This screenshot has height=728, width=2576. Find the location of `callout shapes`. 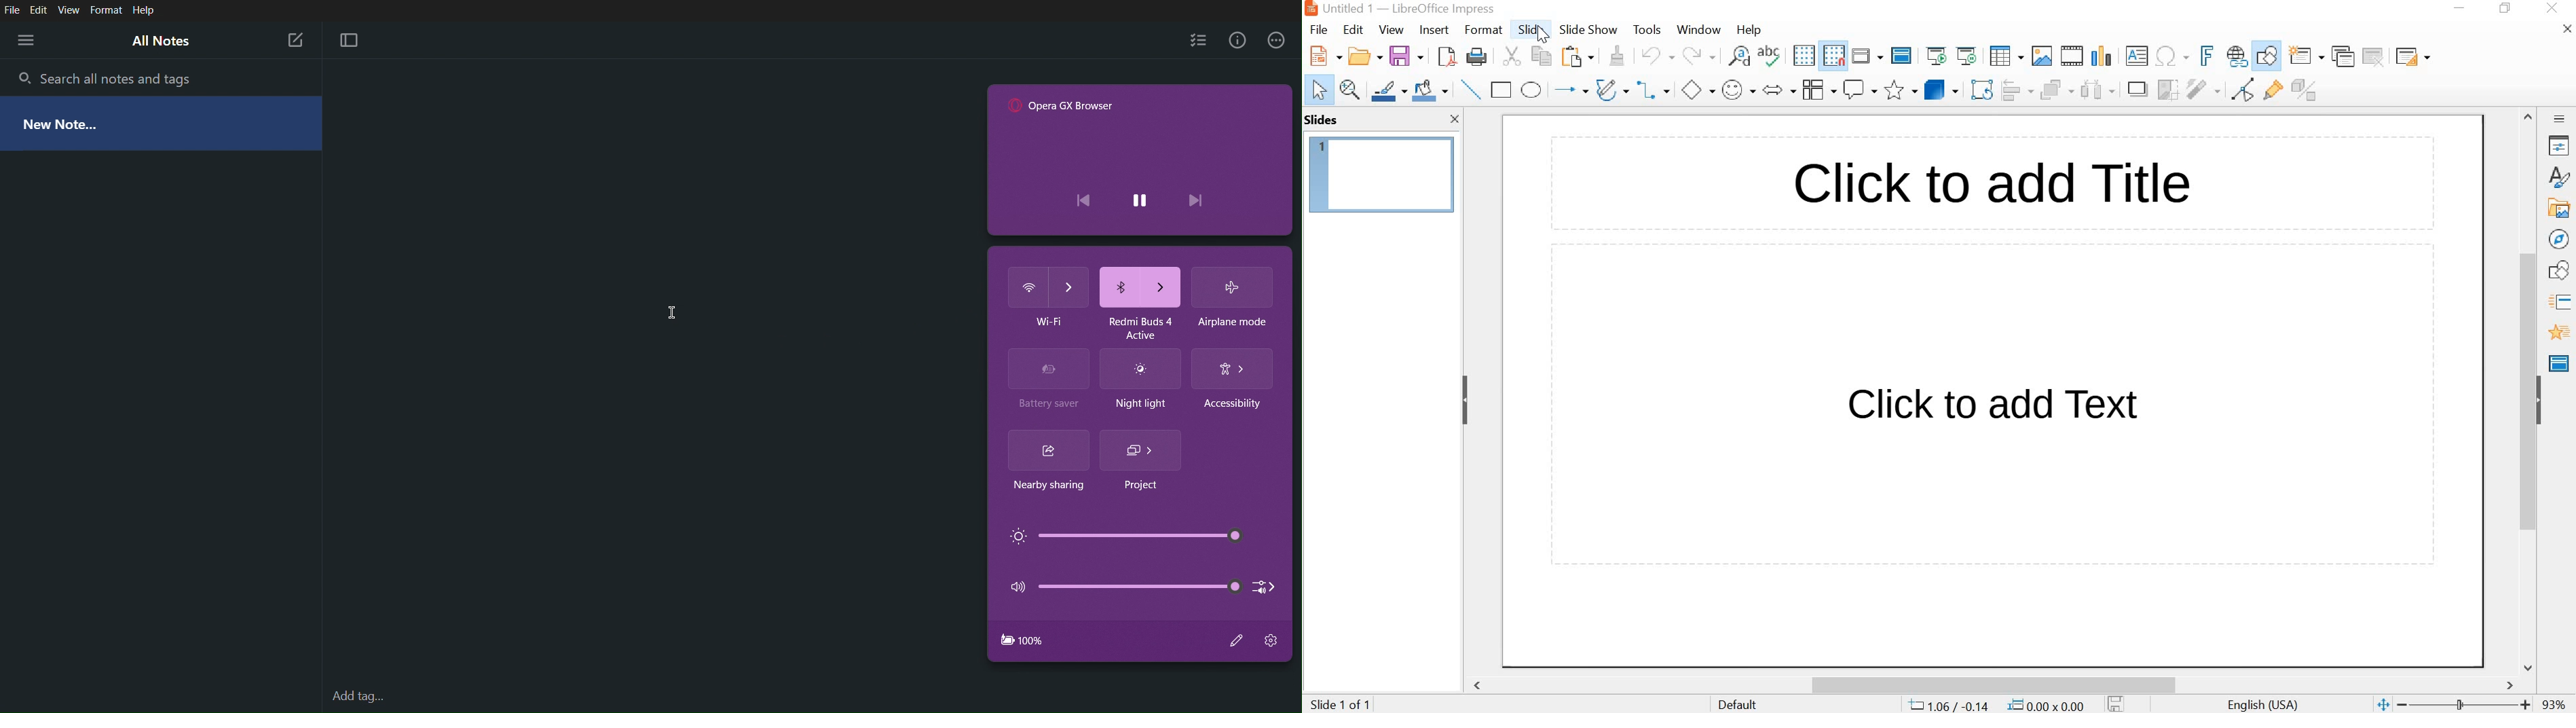

callout shapes is located at coordinates (1859, 90).